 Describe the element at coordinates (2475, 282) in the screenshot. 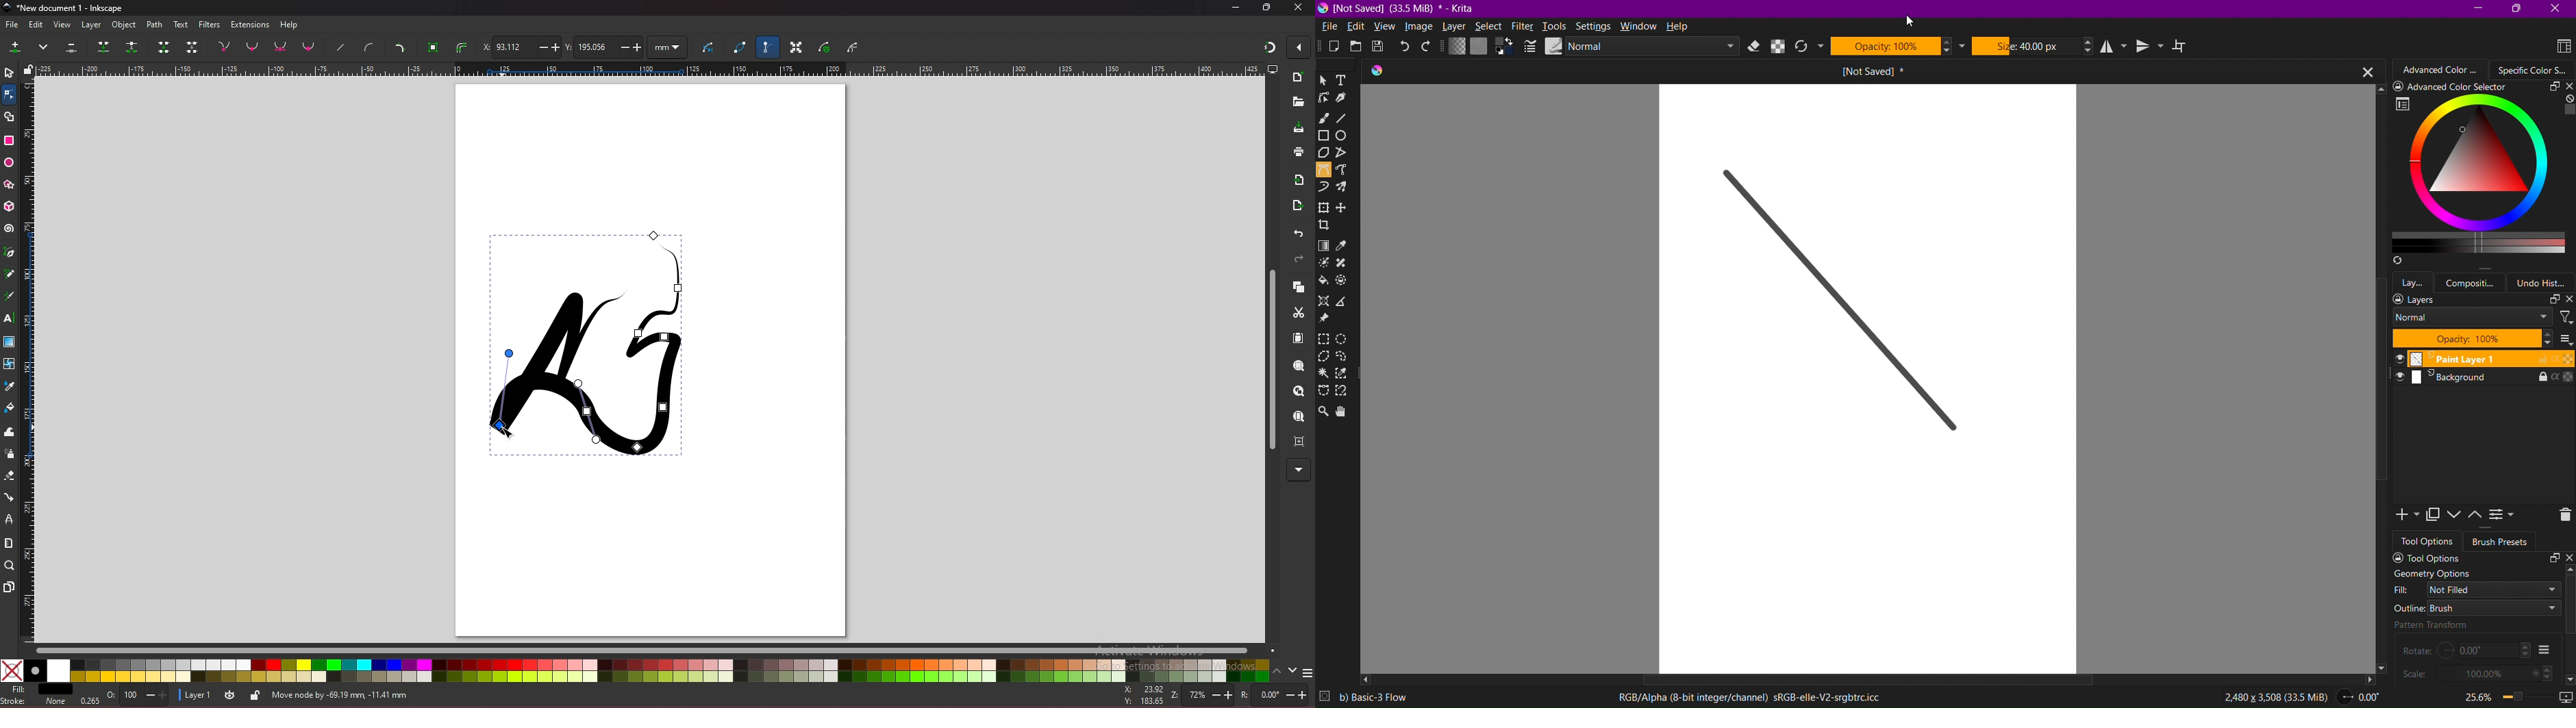

I see `Composition` at that location.